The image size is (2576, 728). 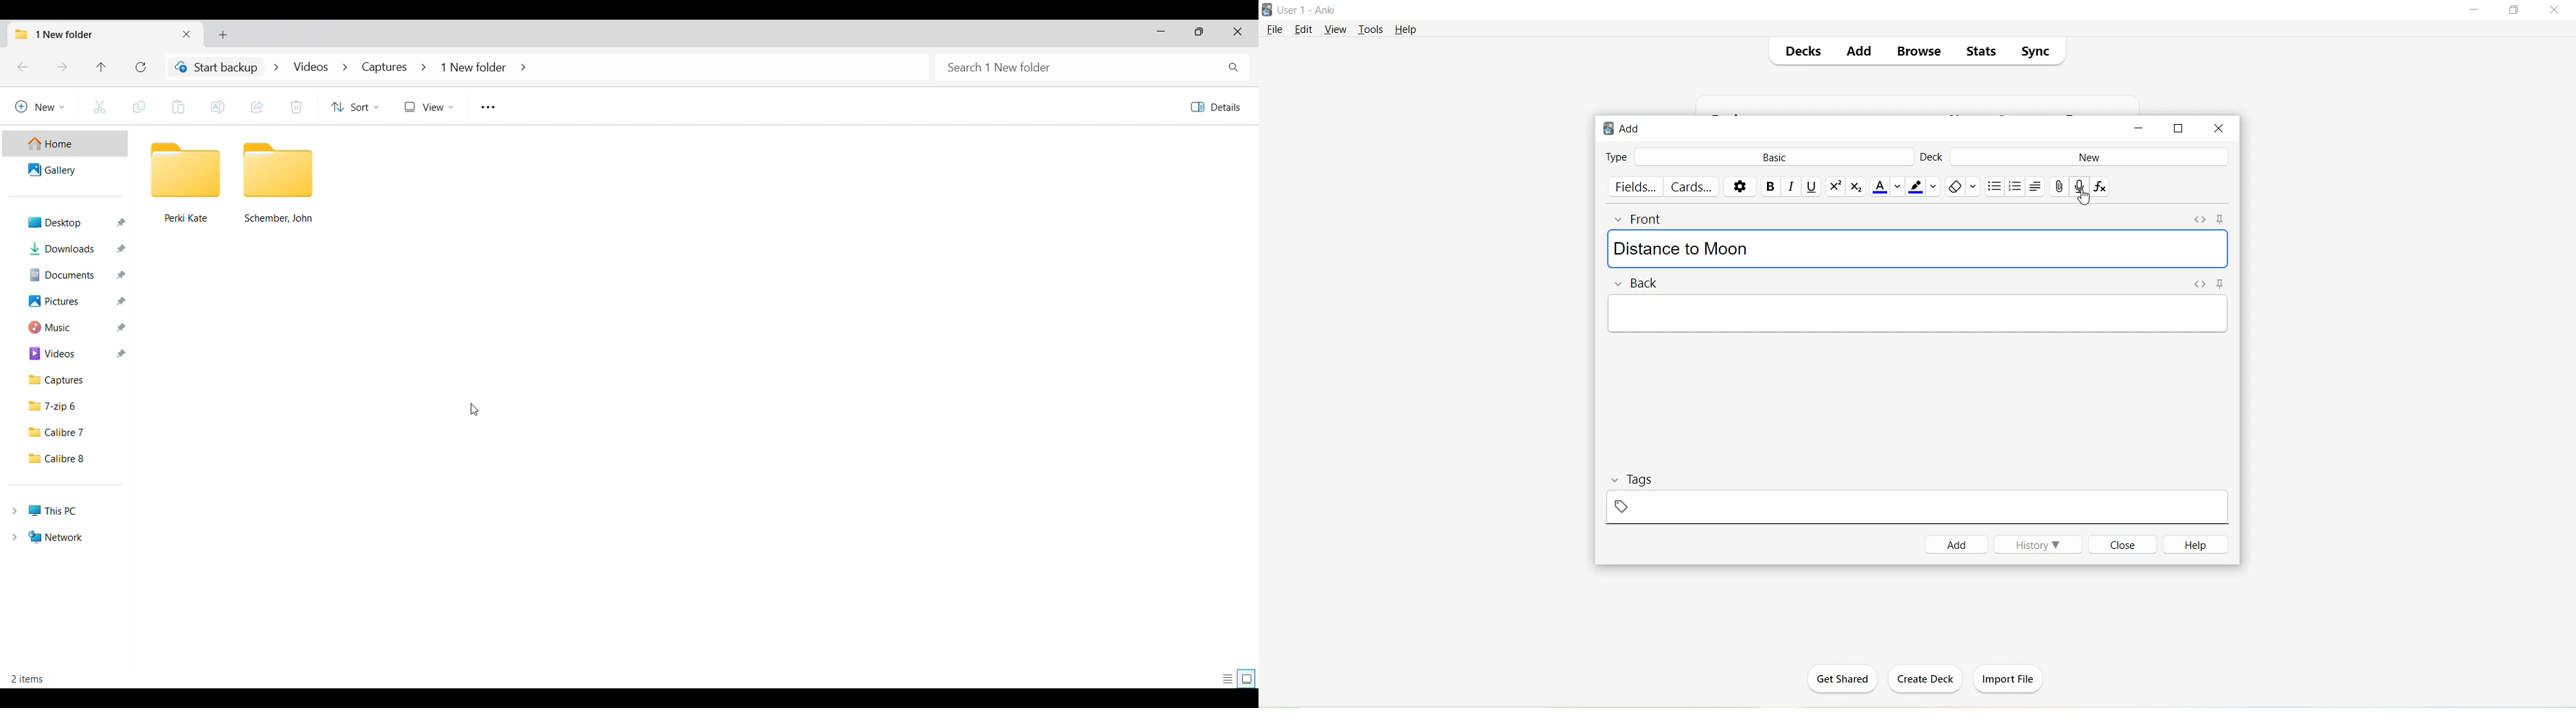 I want to click on Toggle HTML Editor, so click(x=2201, y=285).